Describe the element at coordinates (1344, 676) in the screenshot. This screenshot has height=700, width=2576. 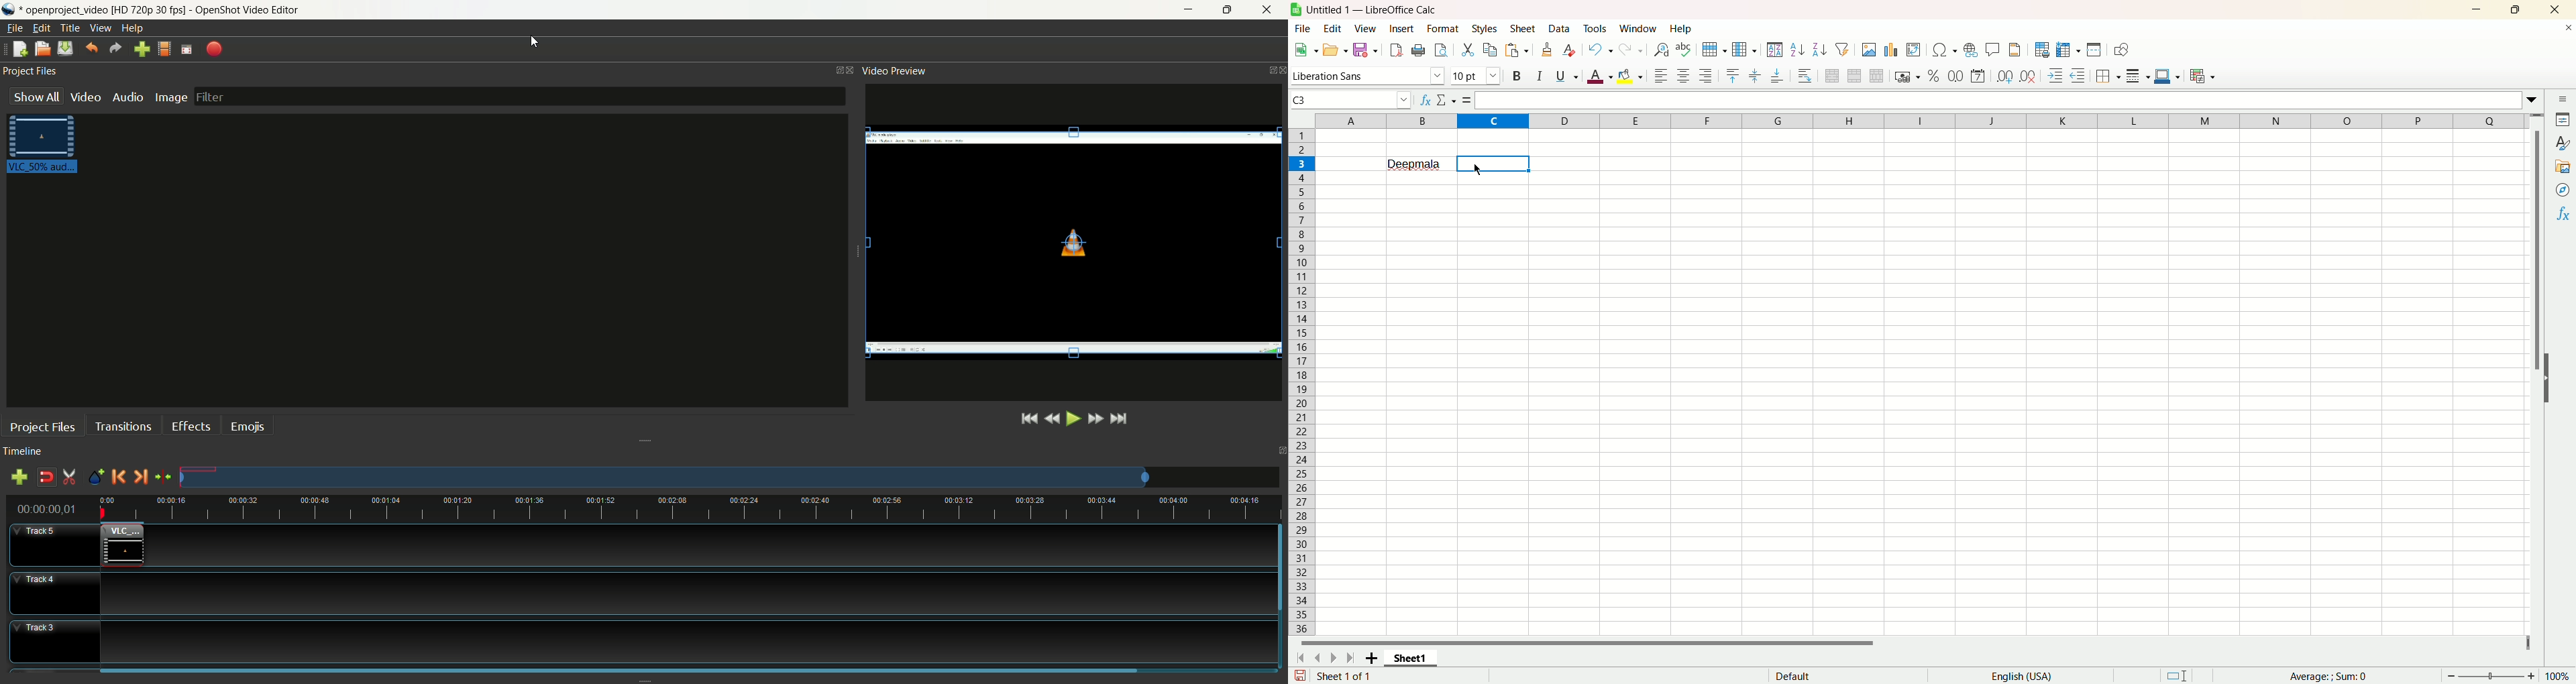
I see `sheet 1 of 1` at that location.